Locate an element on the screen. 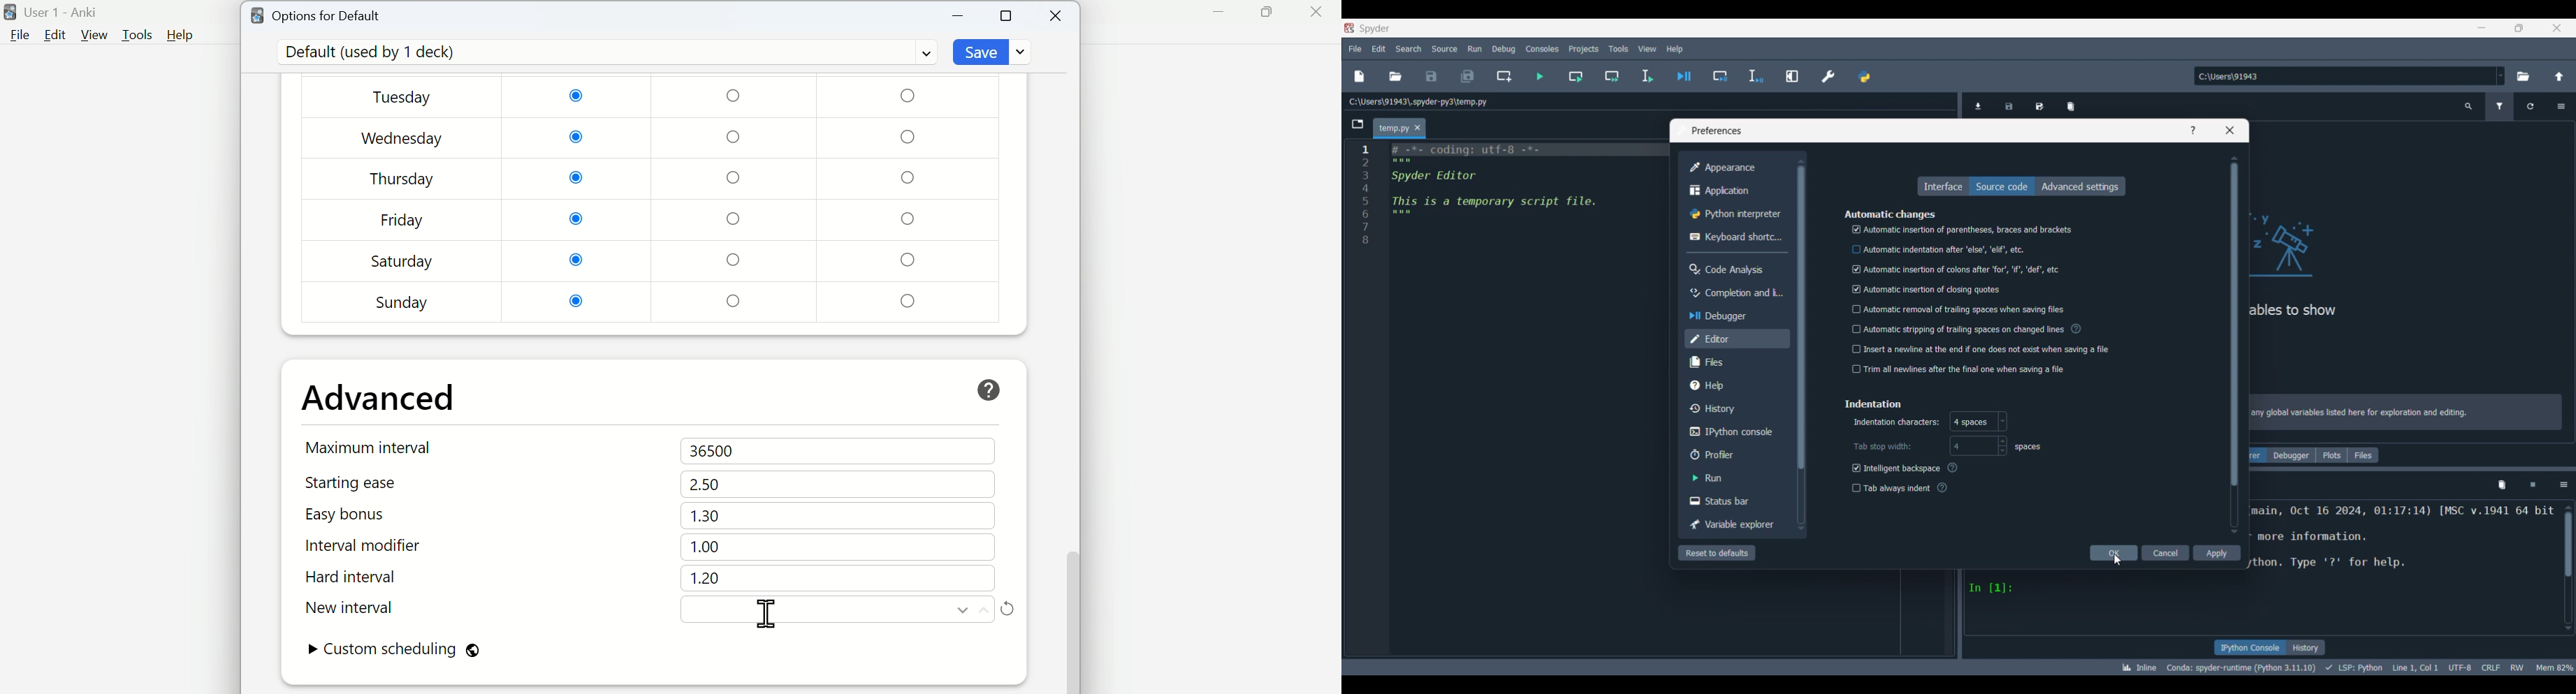 The height and width of the screenshot is (700, 2576). 36500 is located at coordinates (715, 452).